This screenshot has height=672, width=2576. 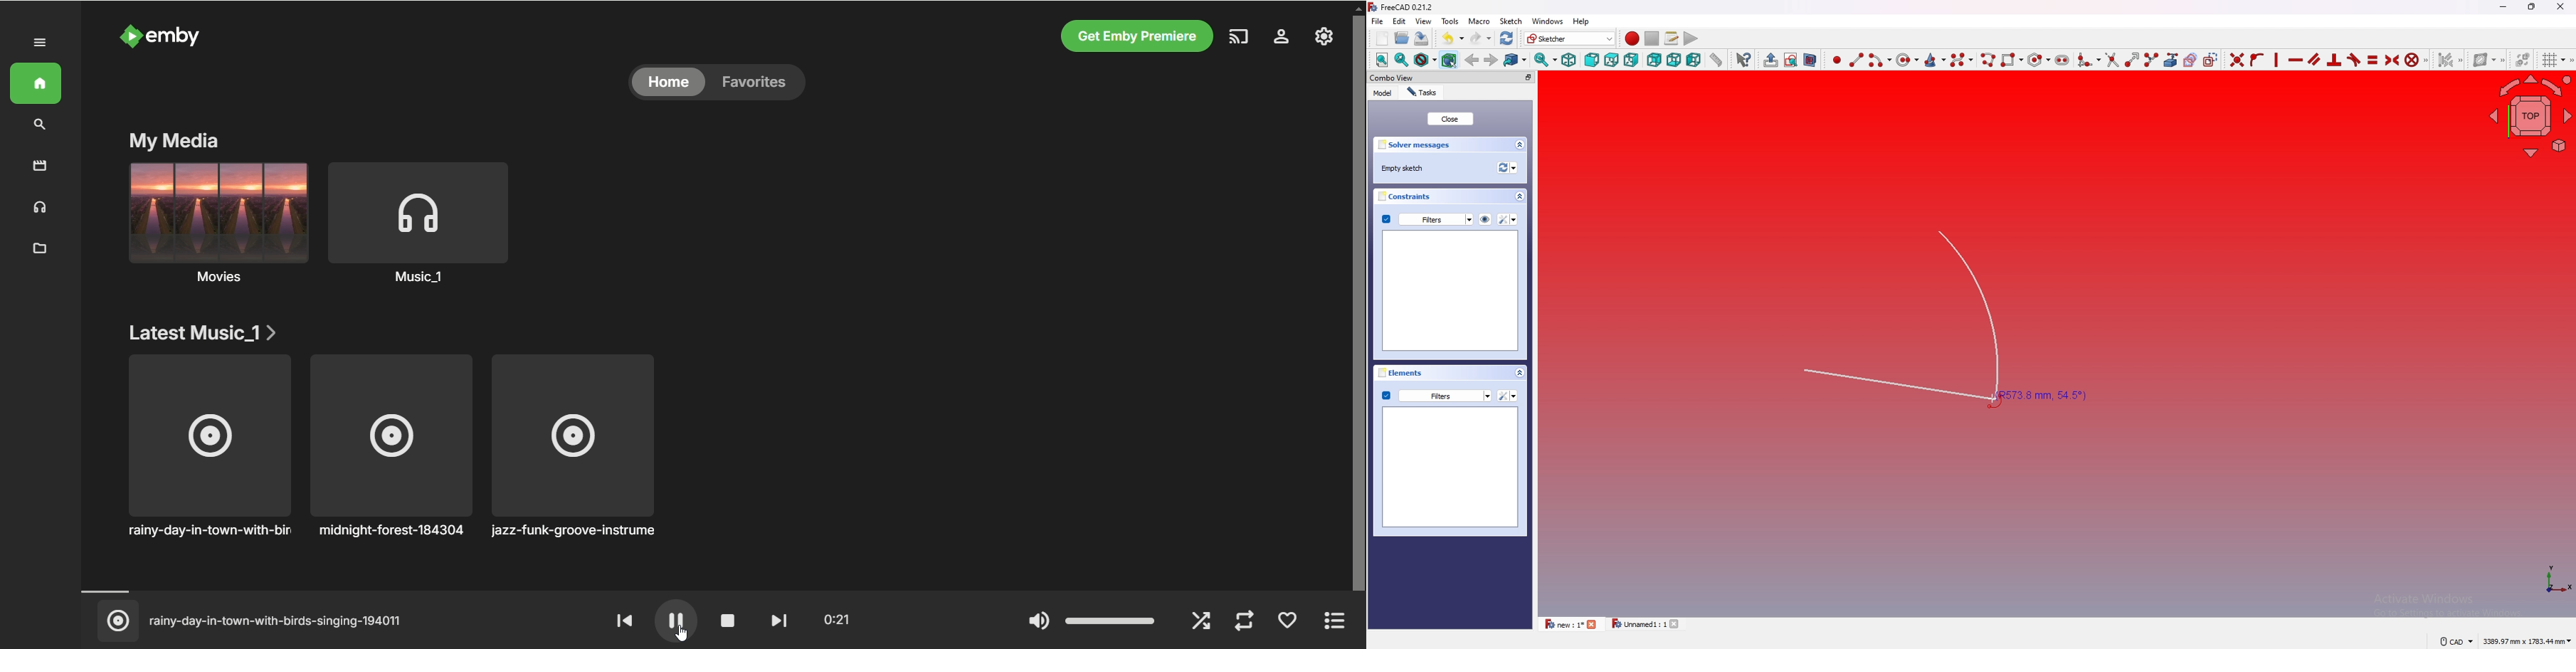 I want to click on jazz-funk-groove-instrument, so click(x=575, y=446).